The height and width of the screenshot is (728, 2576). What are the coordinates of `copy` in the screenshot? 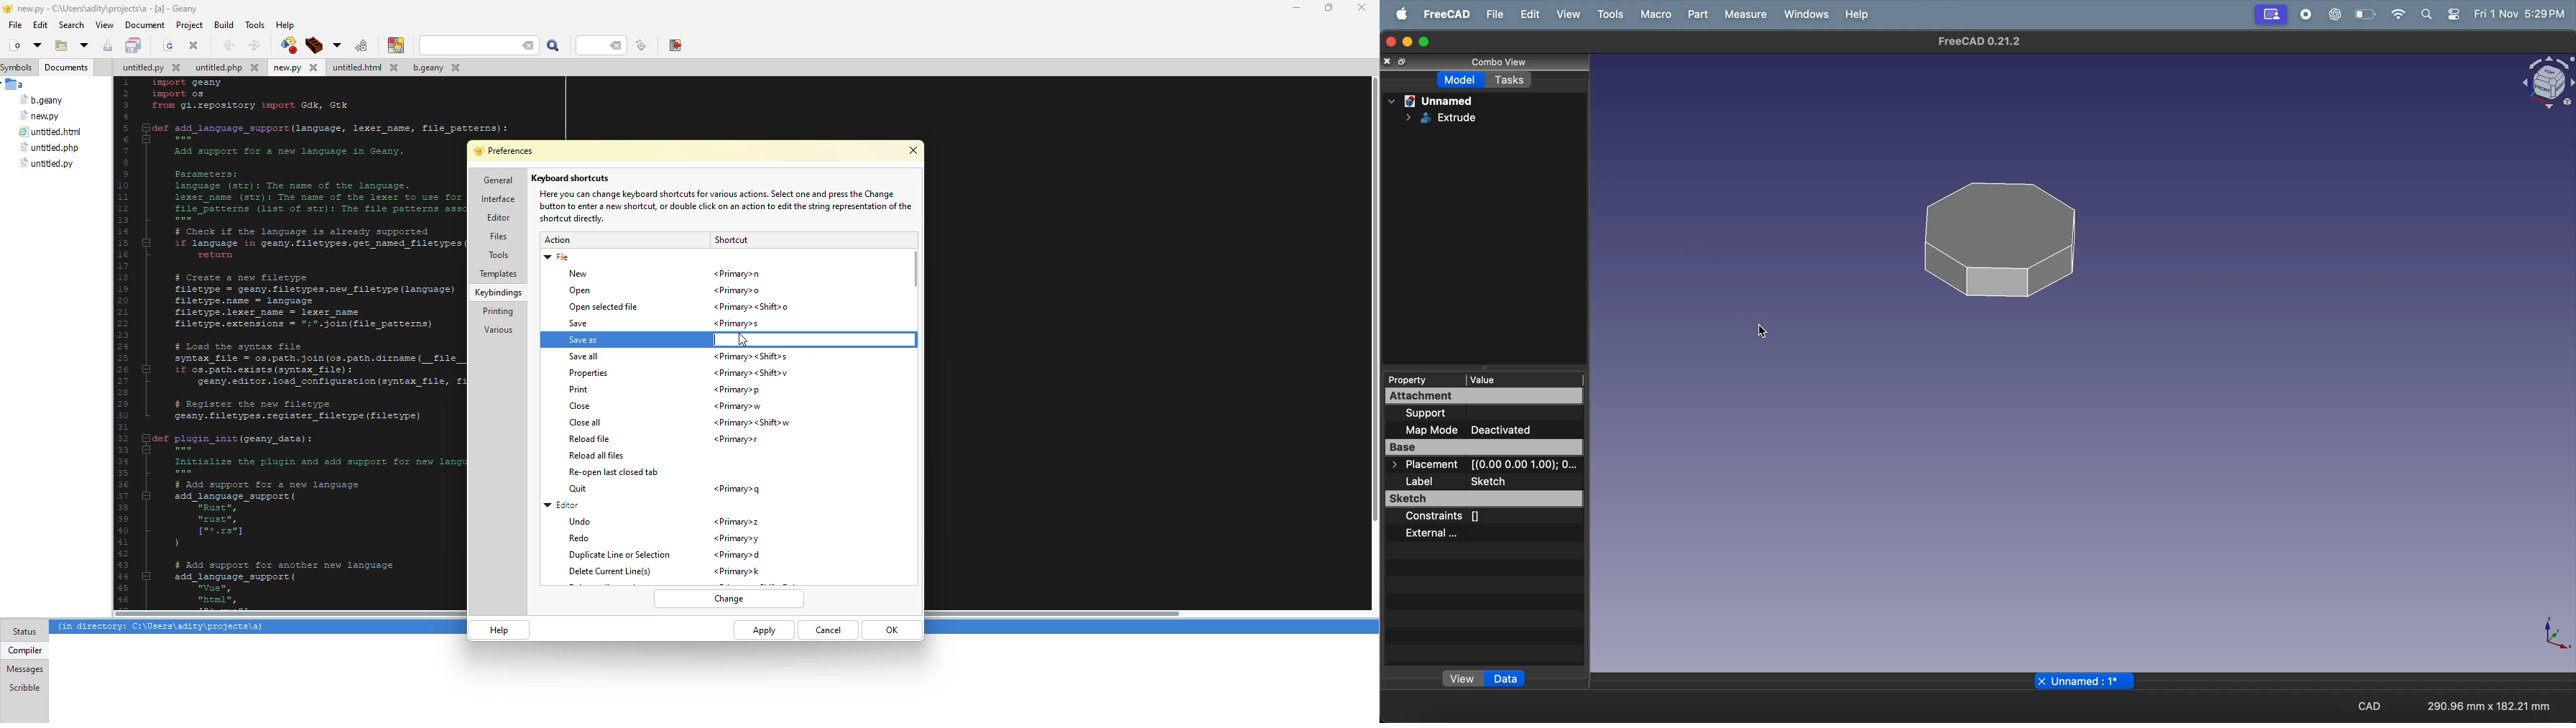 It's located at (1396, 62).